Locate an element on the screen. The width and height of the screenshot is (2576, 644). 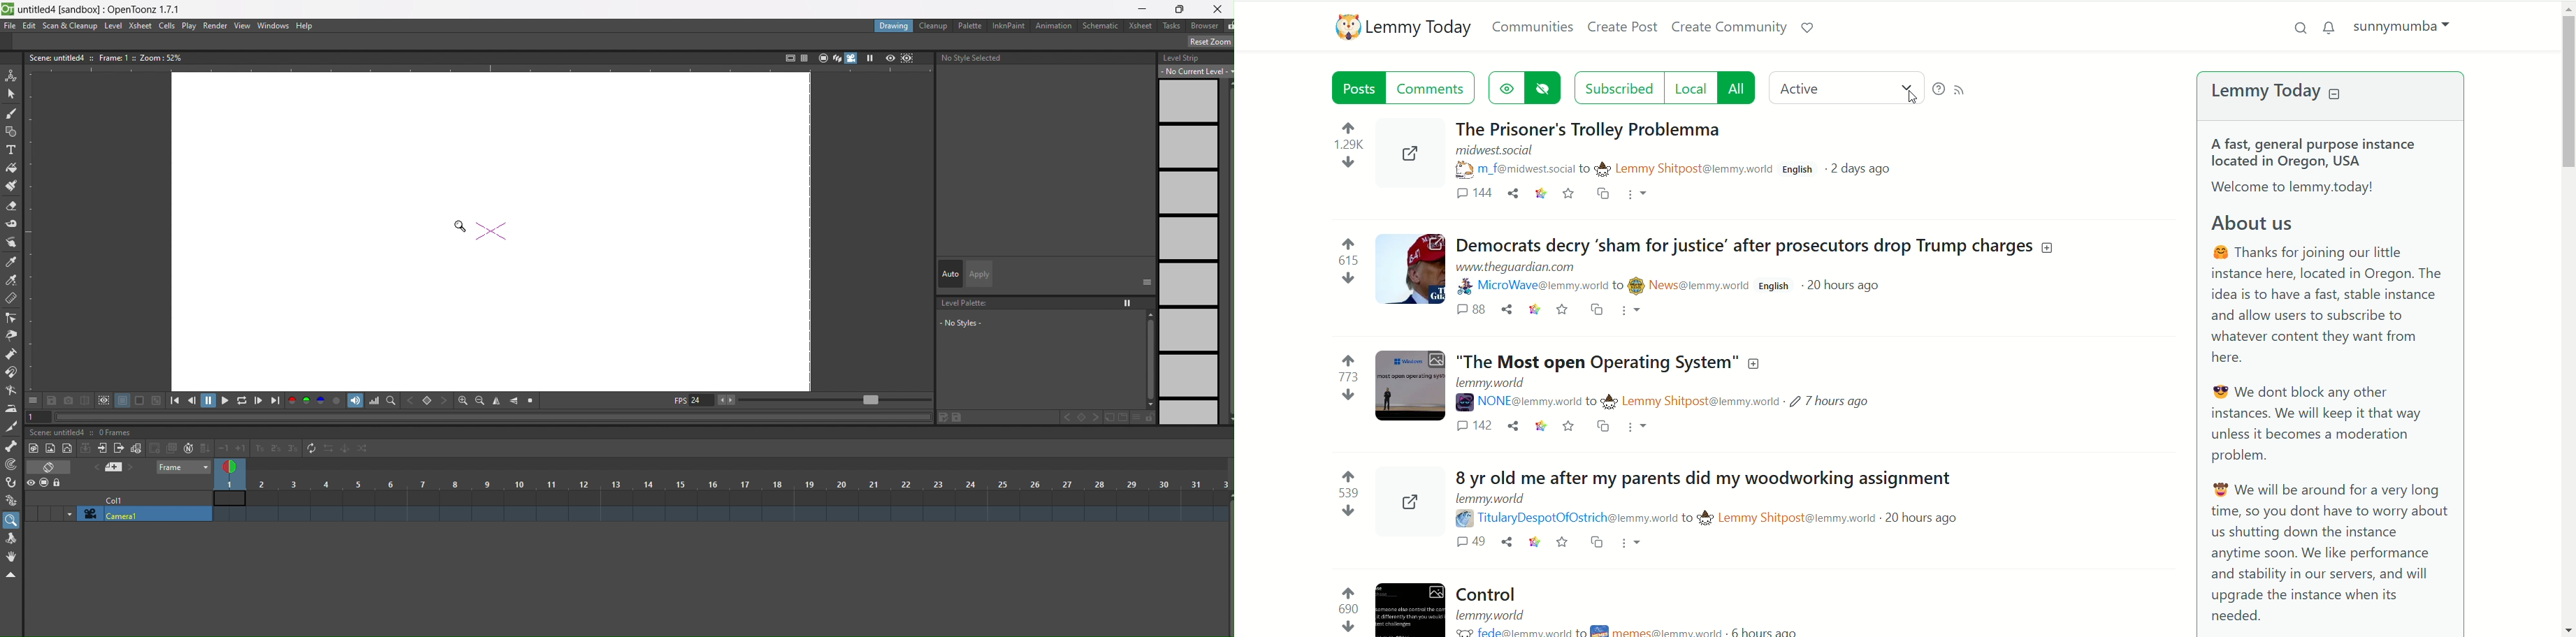
green  is located at coordinates (307, 402).